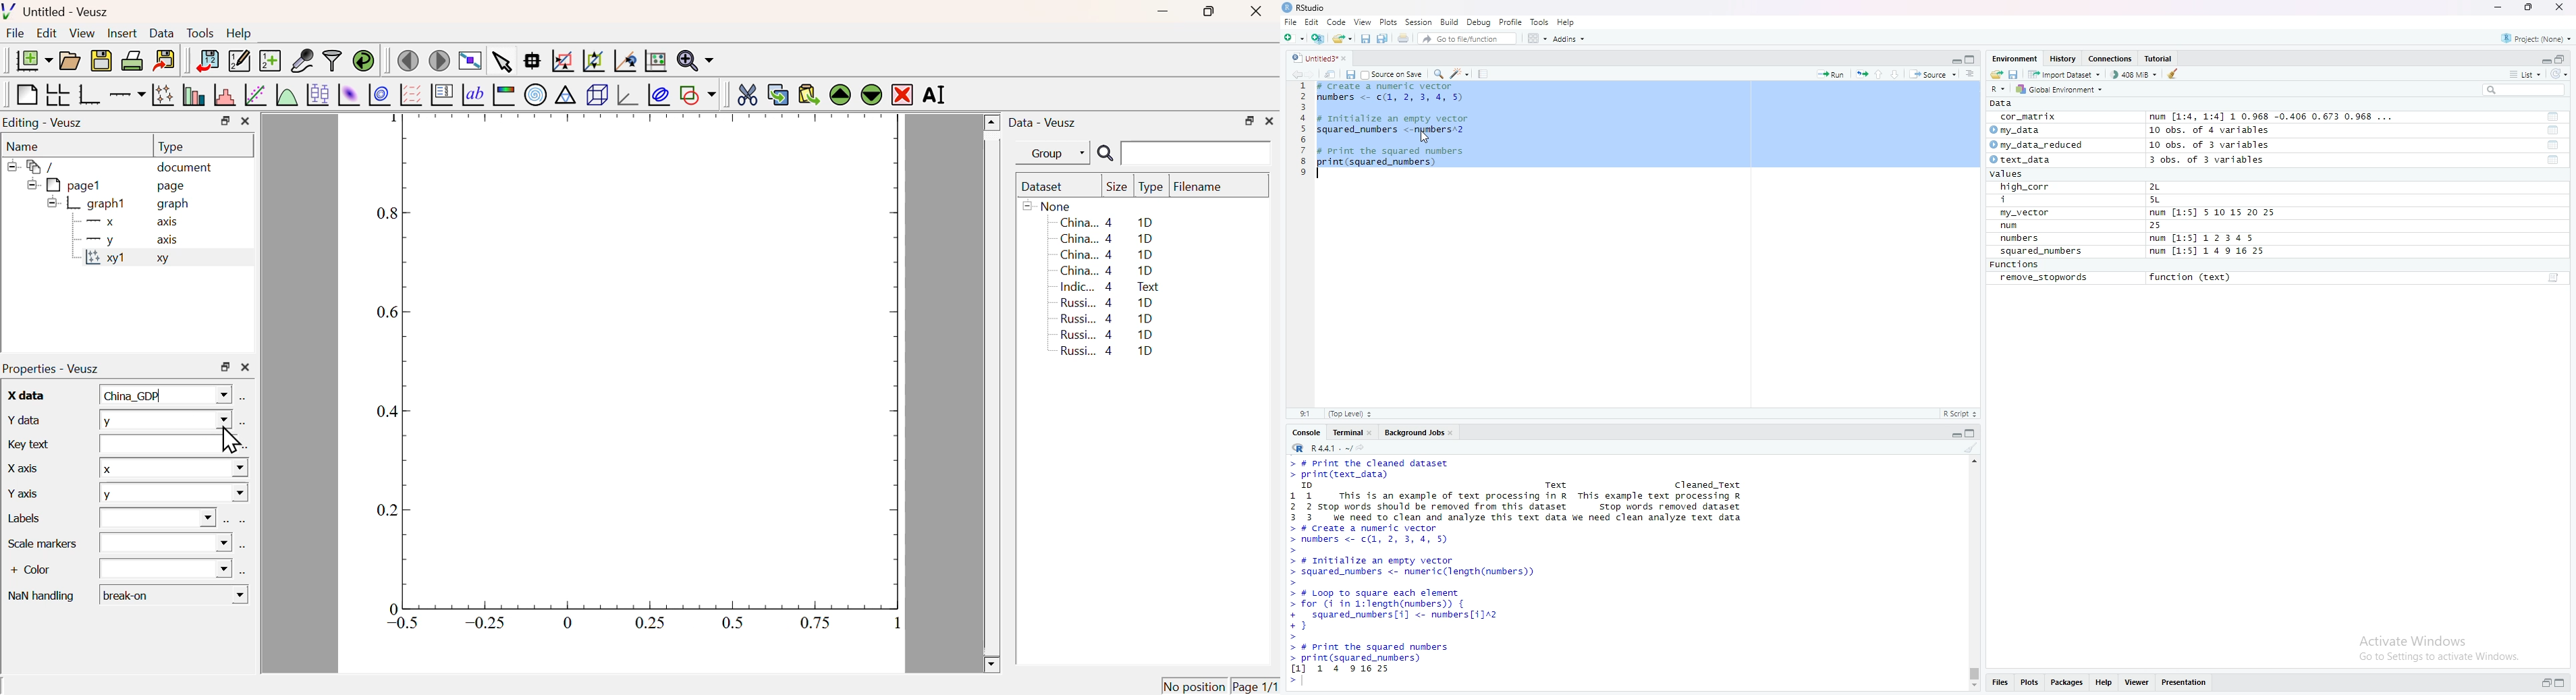  Describe the element at coordinates (1303, 132) in the screenshot. I see `line number` at that location.